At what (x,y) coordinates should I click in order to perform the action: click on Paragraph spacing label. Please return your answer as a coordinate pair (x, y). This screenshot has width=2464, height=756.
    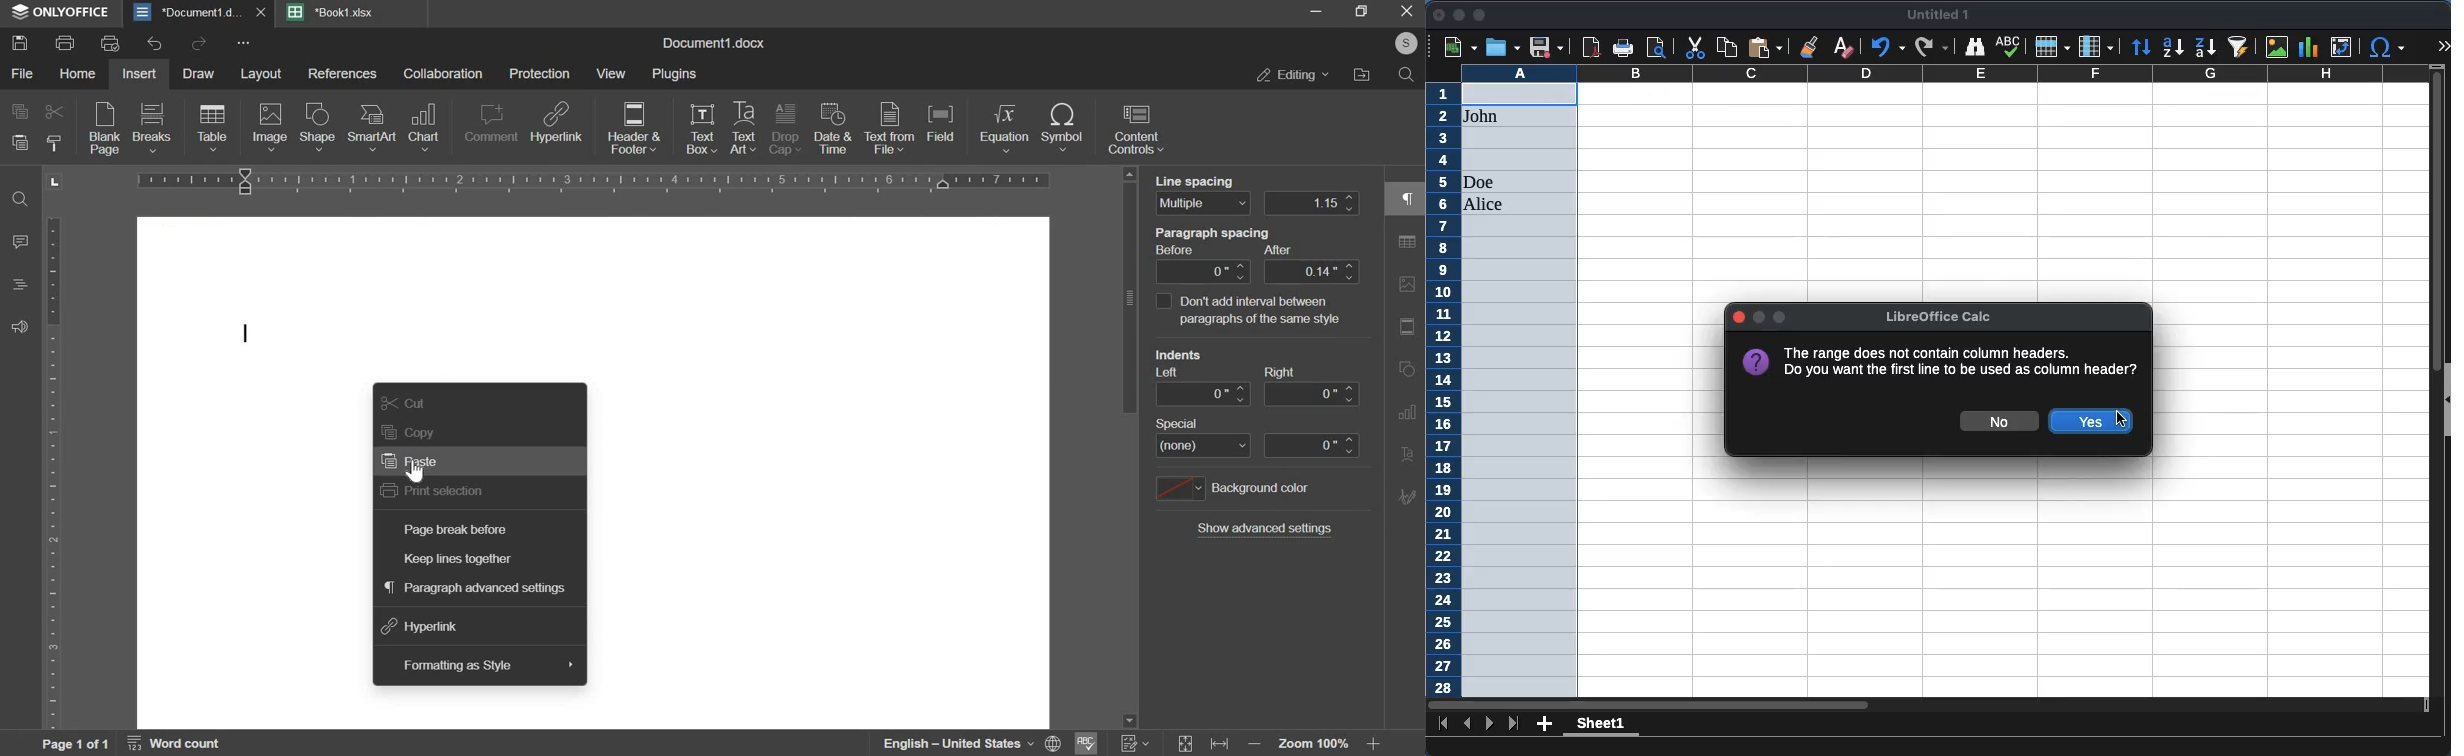
    Looking at the image, I should click on (1233, 242).